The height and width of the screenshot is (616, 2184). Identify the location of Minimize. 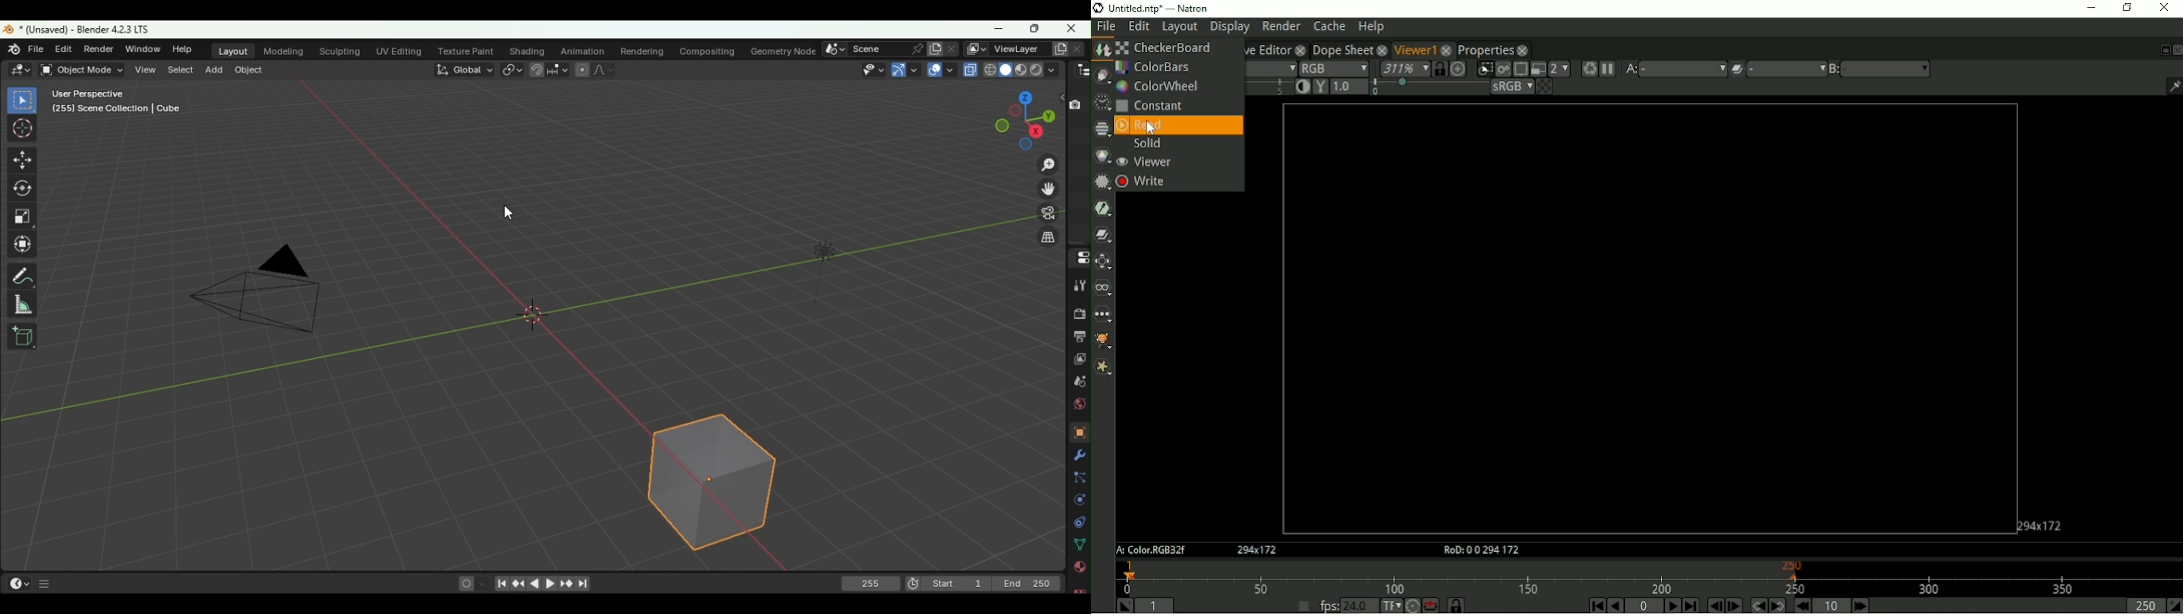
(2088, 10).